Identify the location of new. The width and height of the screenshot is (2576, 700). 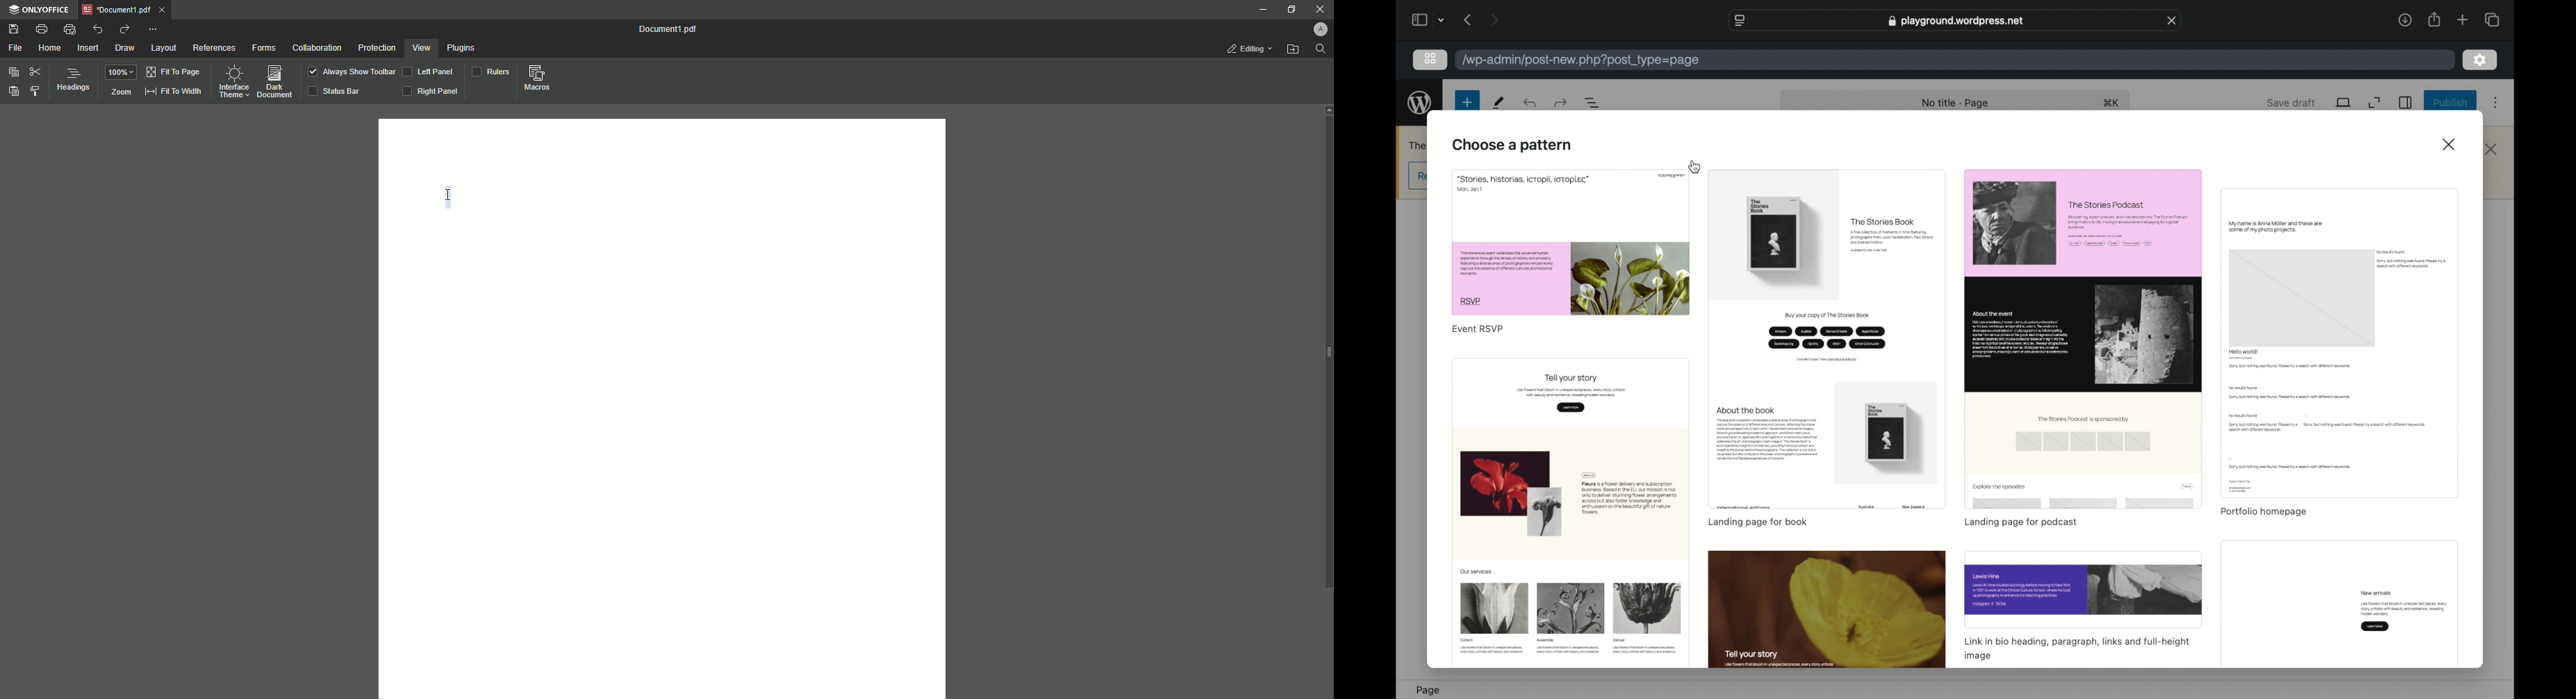
(1467, 102).